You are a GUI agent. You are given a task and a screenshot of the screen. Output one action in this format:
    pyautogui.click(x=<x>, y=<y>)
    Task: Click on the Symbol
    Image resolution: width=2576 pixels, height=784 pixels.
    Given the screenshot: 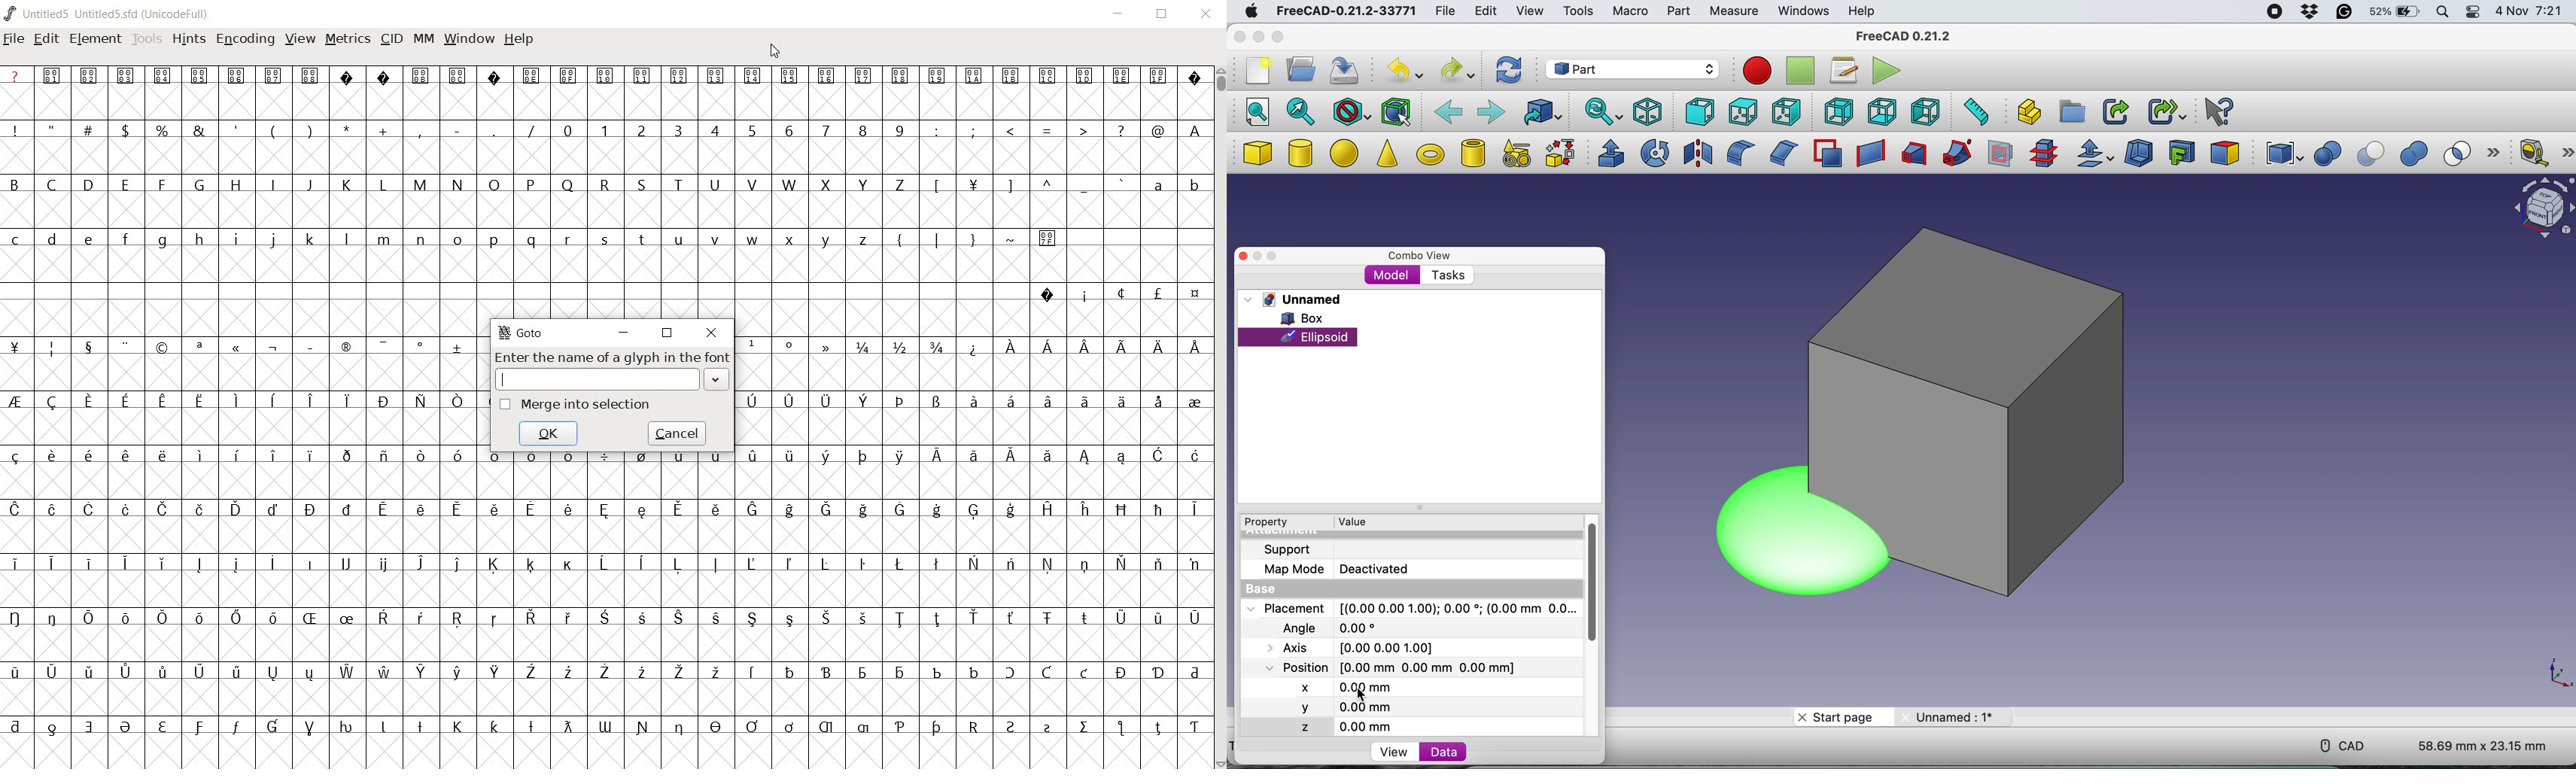 What is the action you would take?
    pyautogui.click(x=717, y=78)
    